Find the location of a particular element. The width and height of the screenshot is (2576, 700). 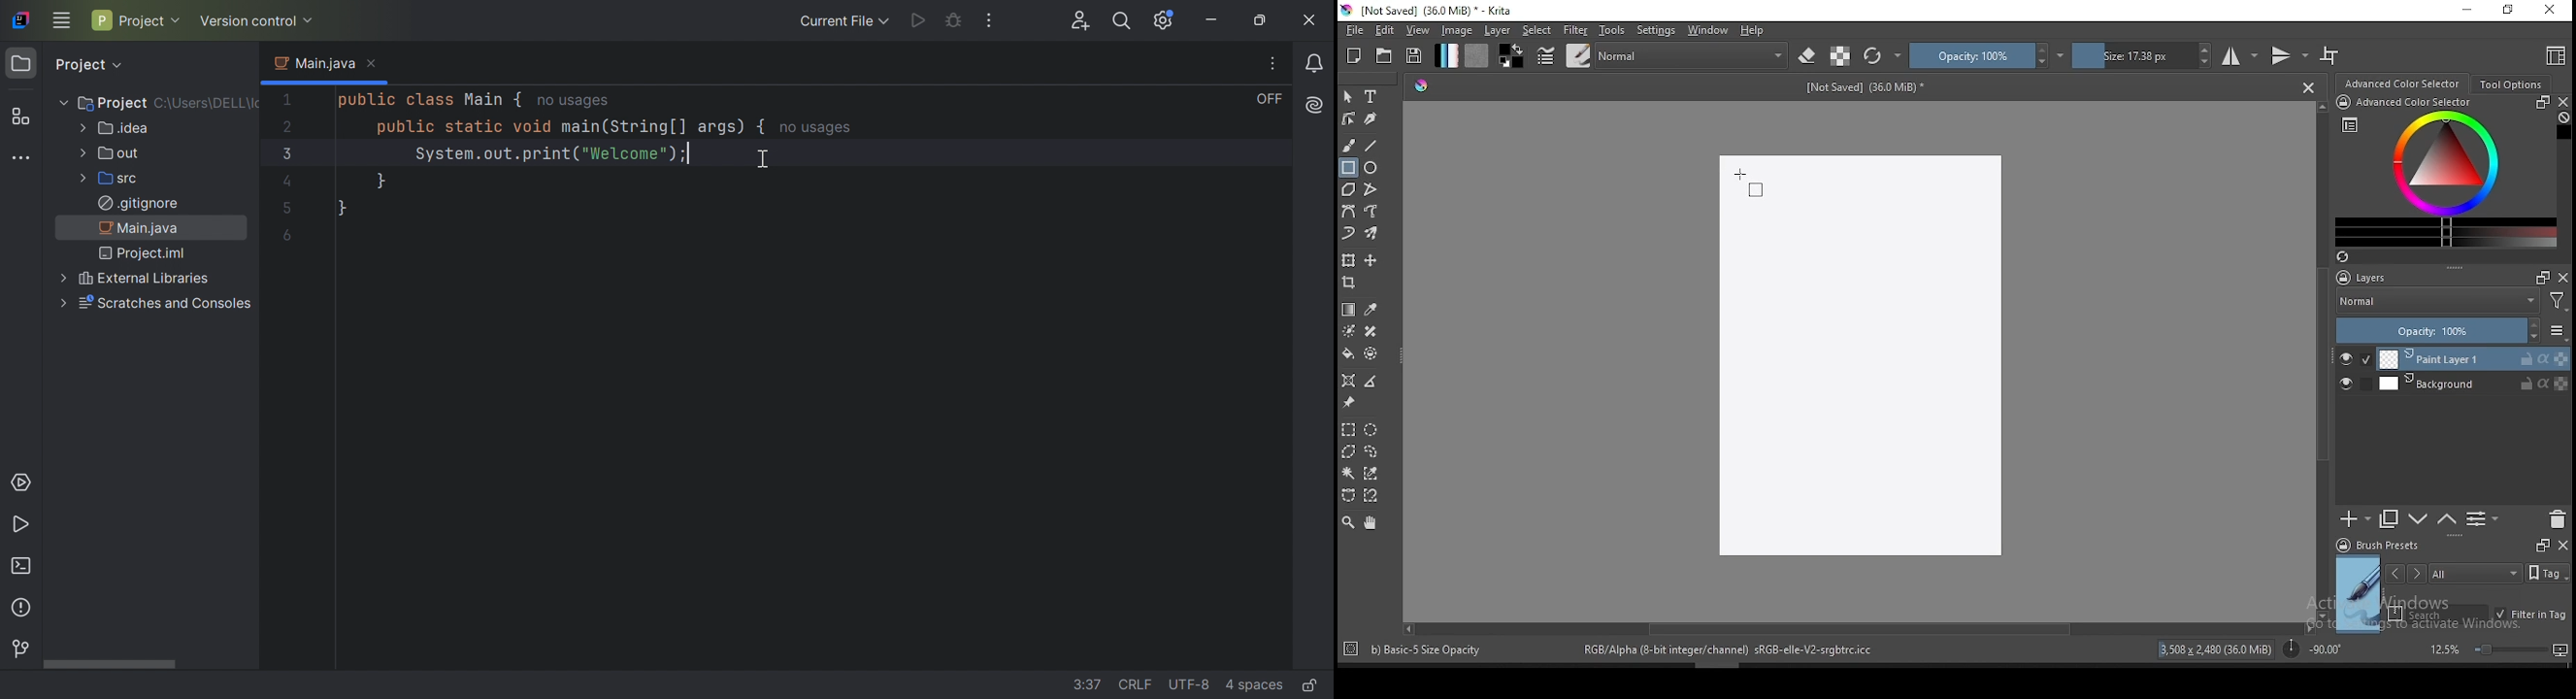

Run is located at coordinates (917, 20).